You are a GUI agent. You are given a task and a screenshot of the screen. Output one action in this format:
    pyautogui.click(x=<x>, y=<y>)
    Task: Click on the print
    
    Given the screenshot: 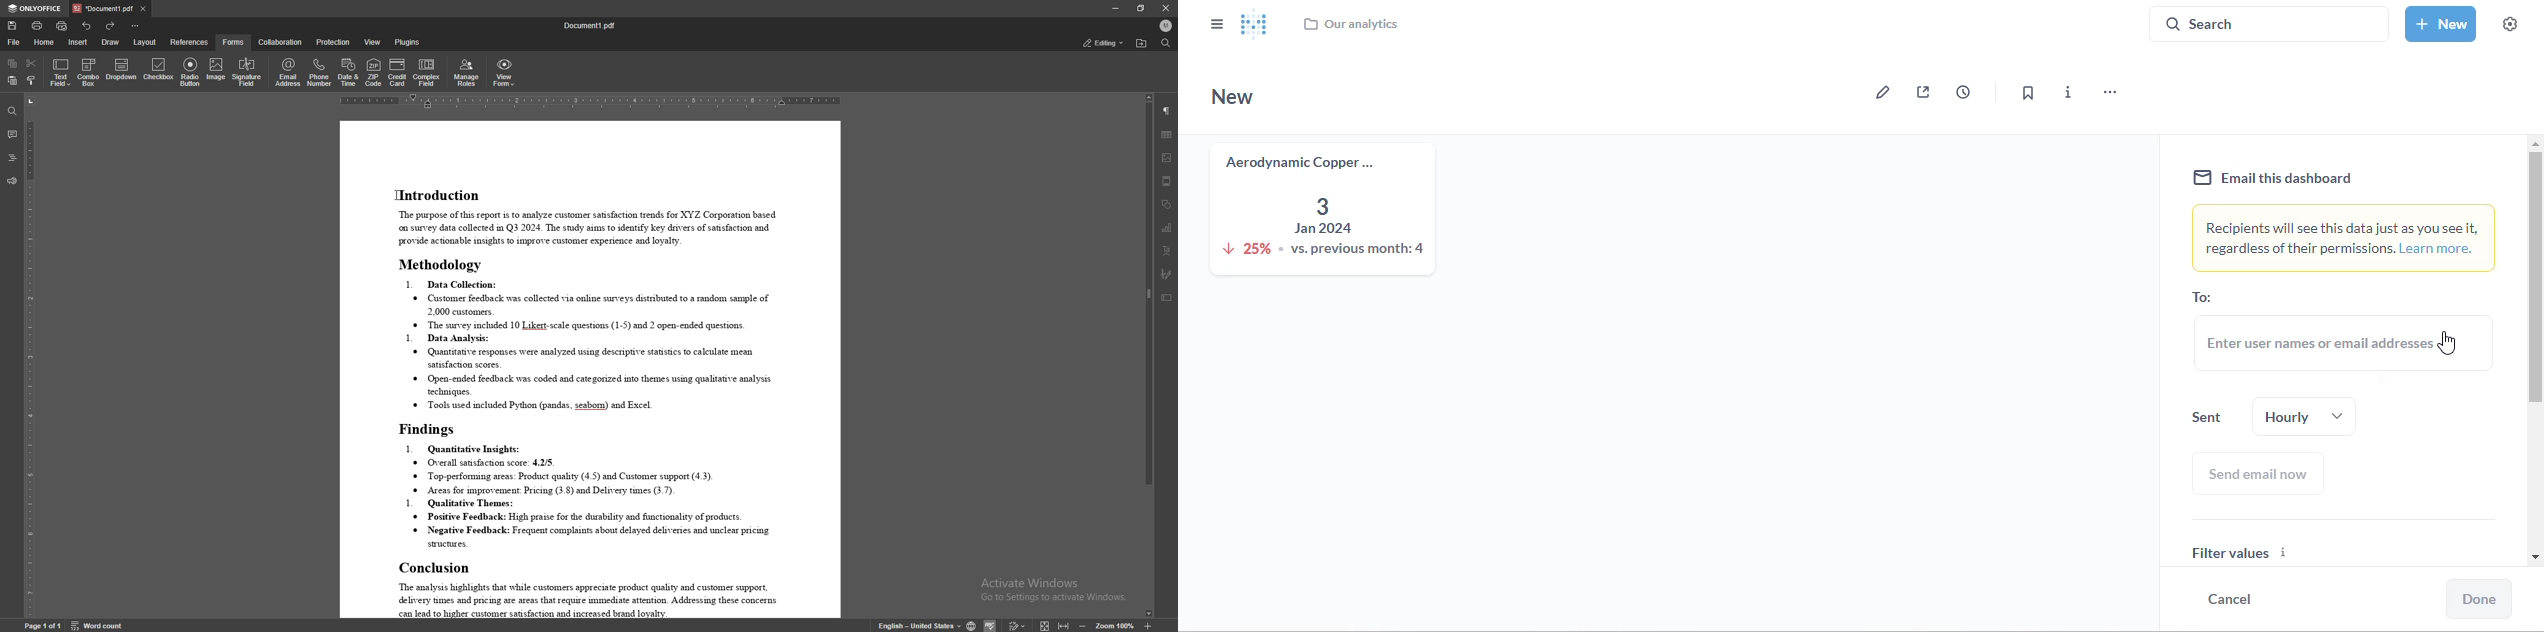 What is the action you would take?
    pyautogui.click(x=37, y=25)
    